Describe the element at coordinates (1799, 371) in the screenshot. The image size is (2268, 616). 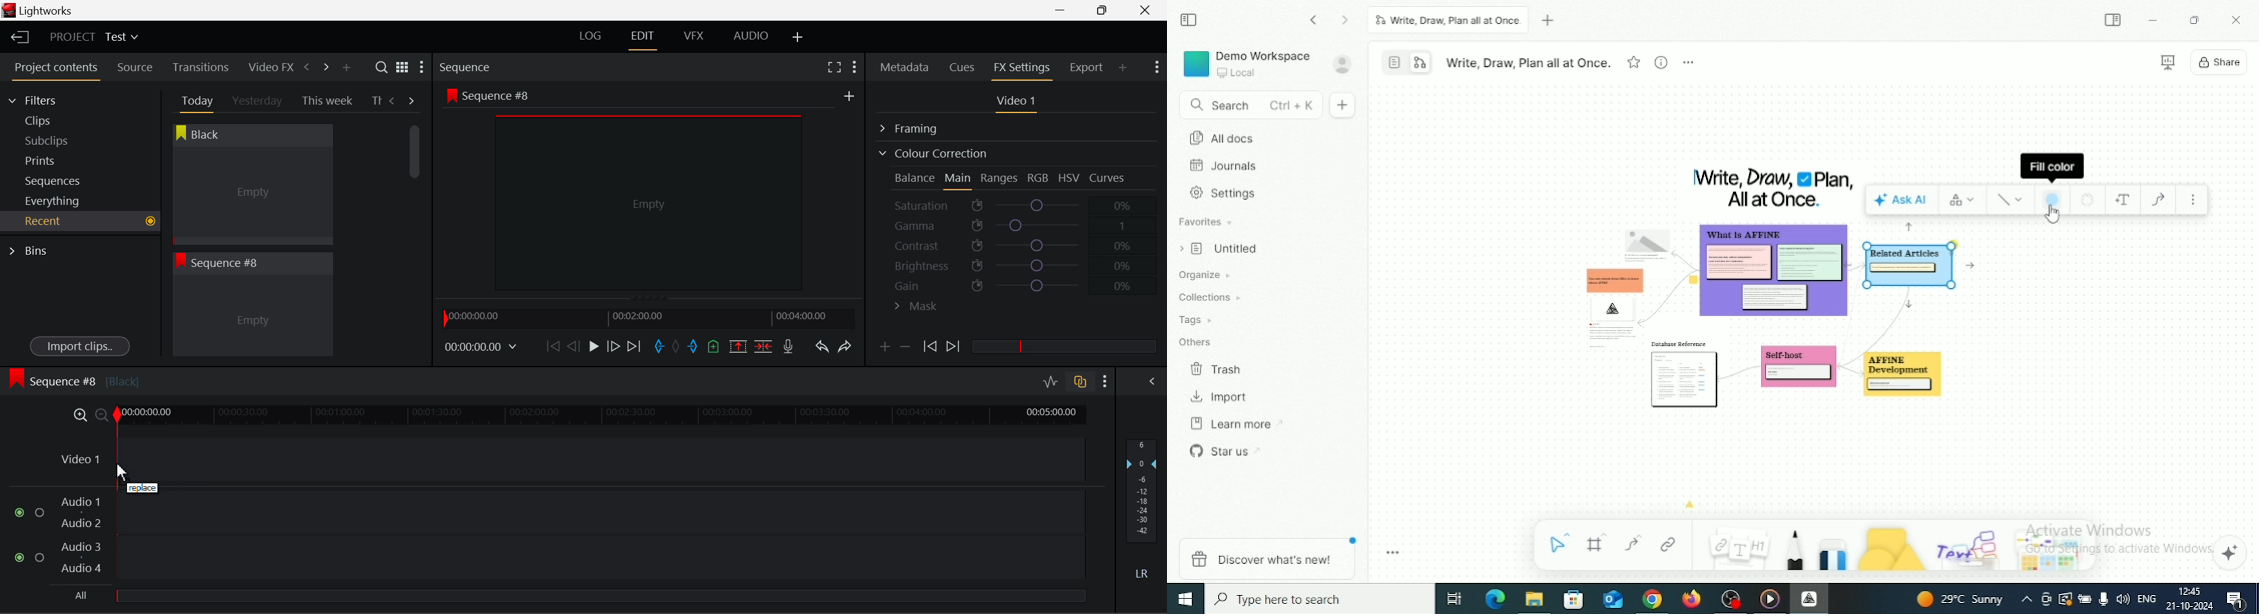
I see `Sticky notes` at that location.